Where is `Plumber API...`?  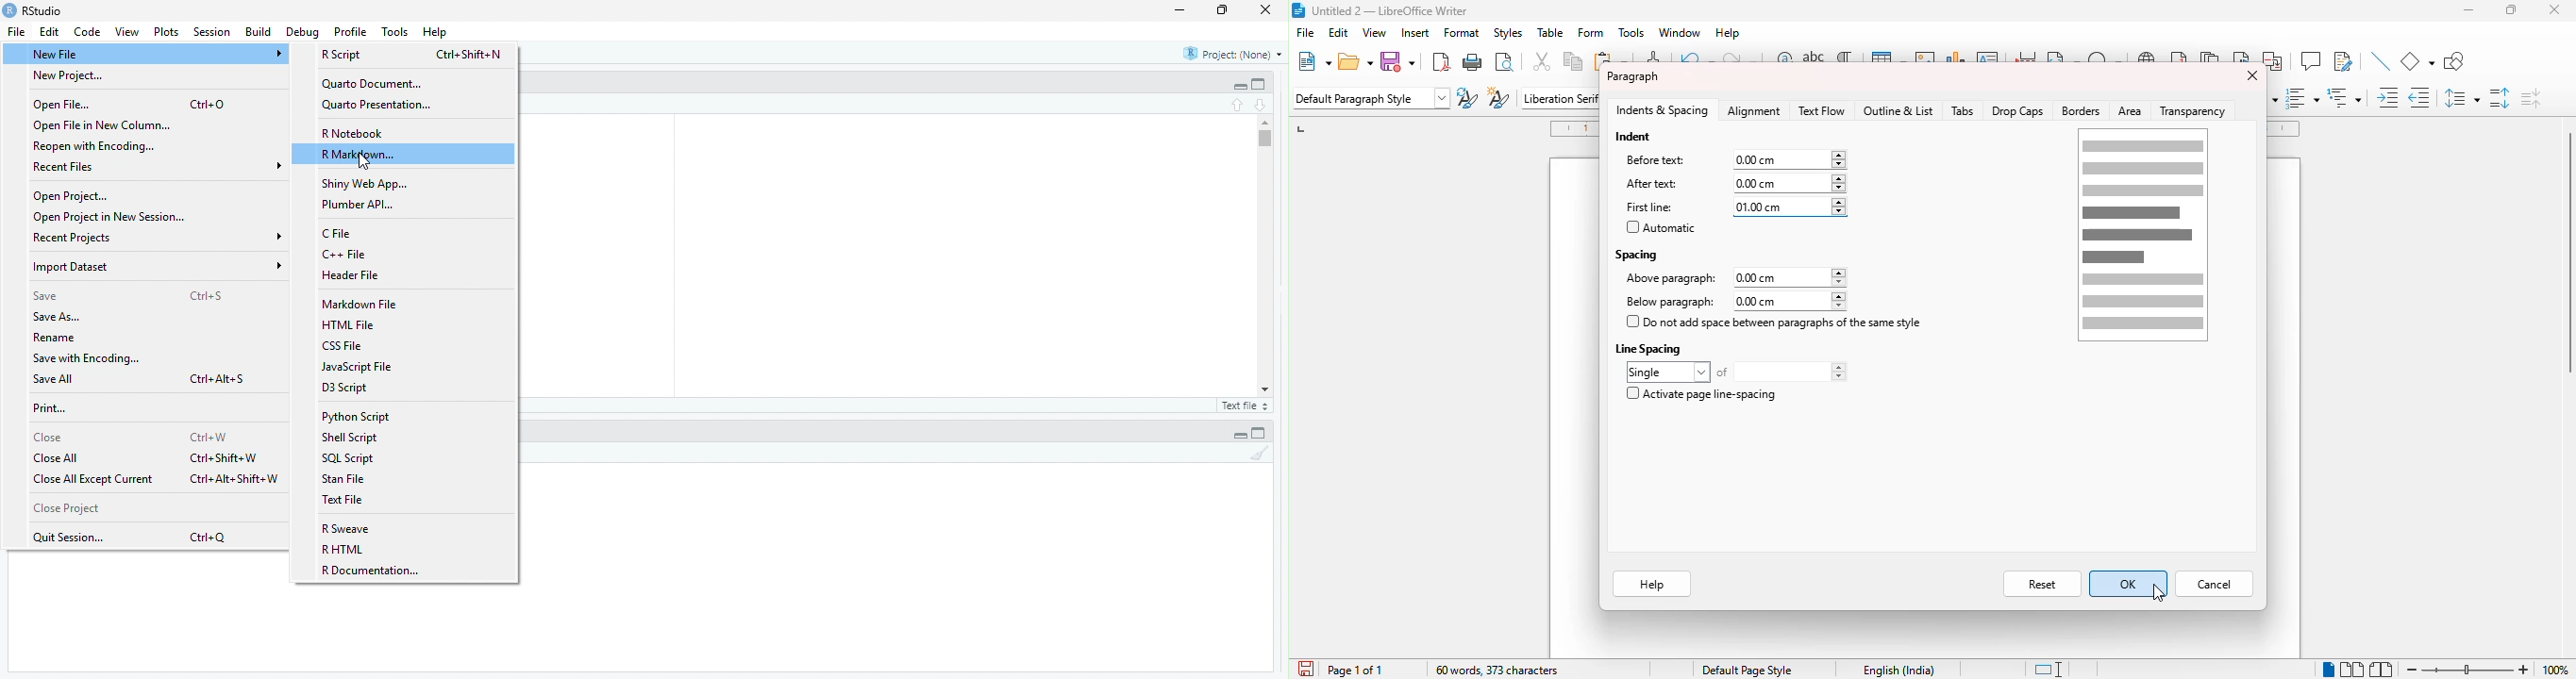 Plumber API... is located at coordinates (360, 204).